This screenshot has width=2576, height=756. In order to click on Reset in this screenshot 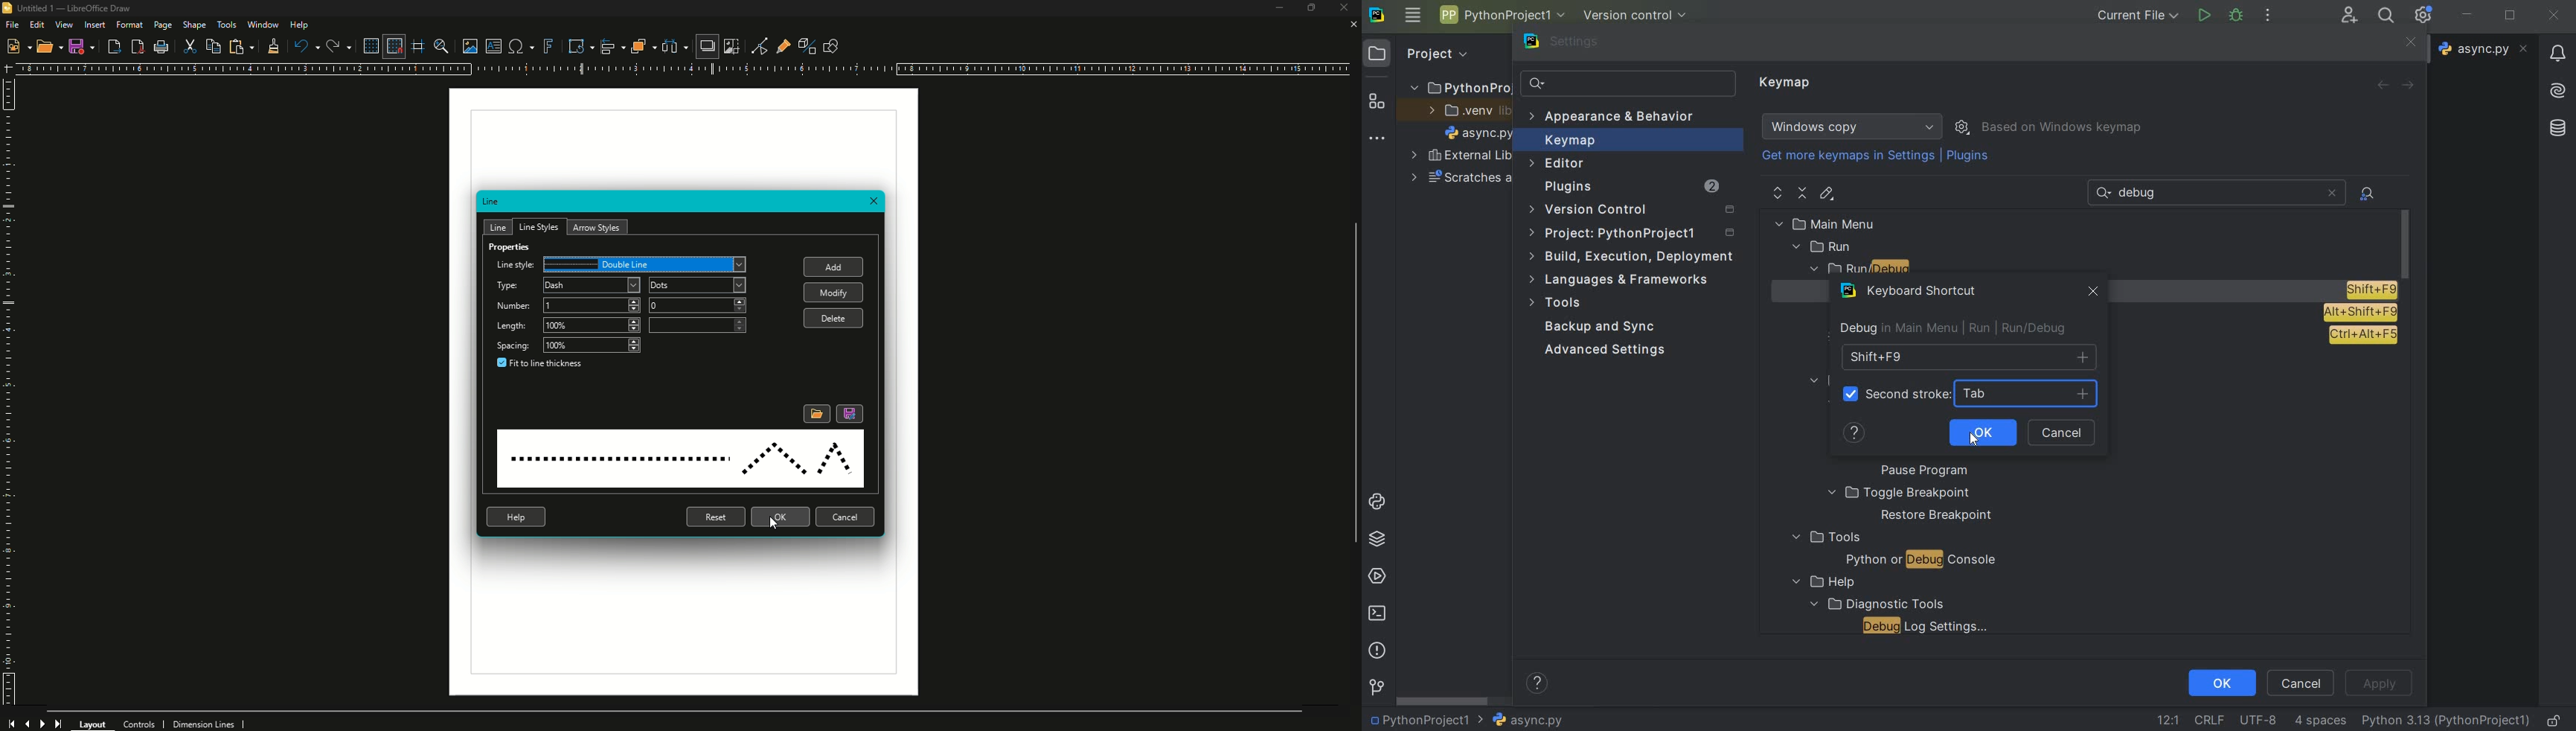, I will do `click(714, 517)`.